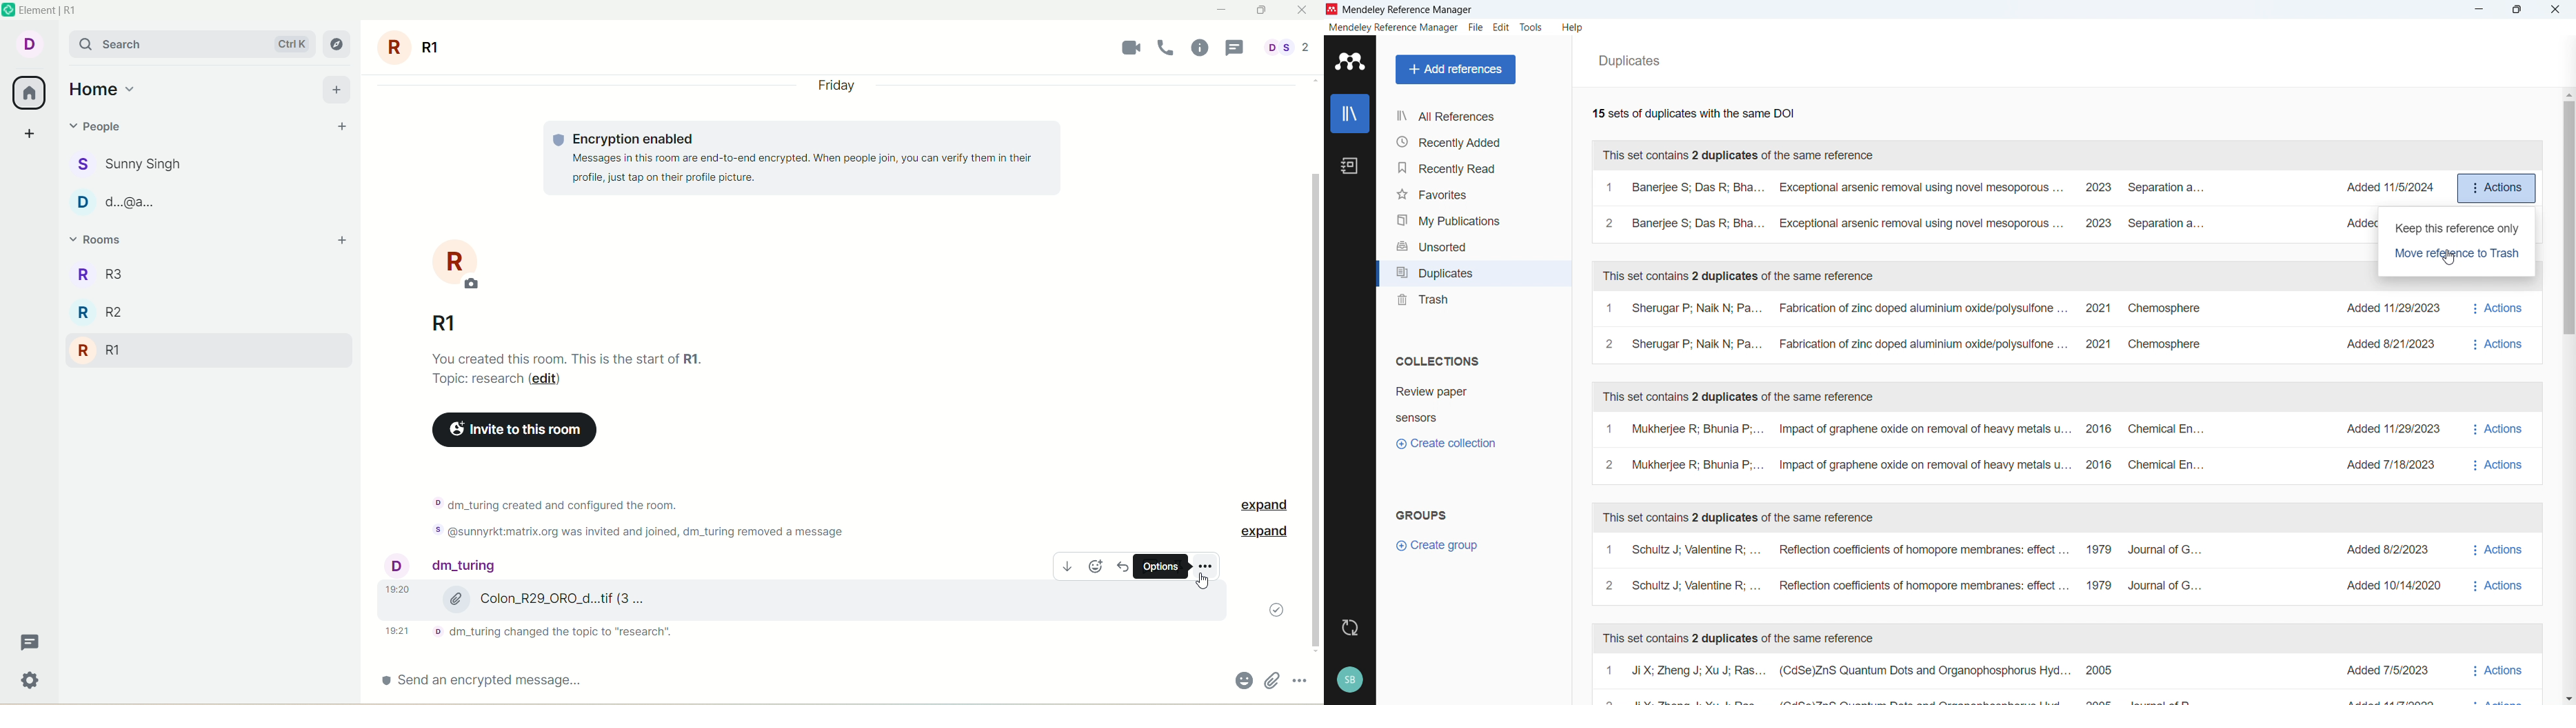  What do you see at coordinates (2480, 10) in the screenshot?
I see `minimise ` at bounding box center [2480, 10].